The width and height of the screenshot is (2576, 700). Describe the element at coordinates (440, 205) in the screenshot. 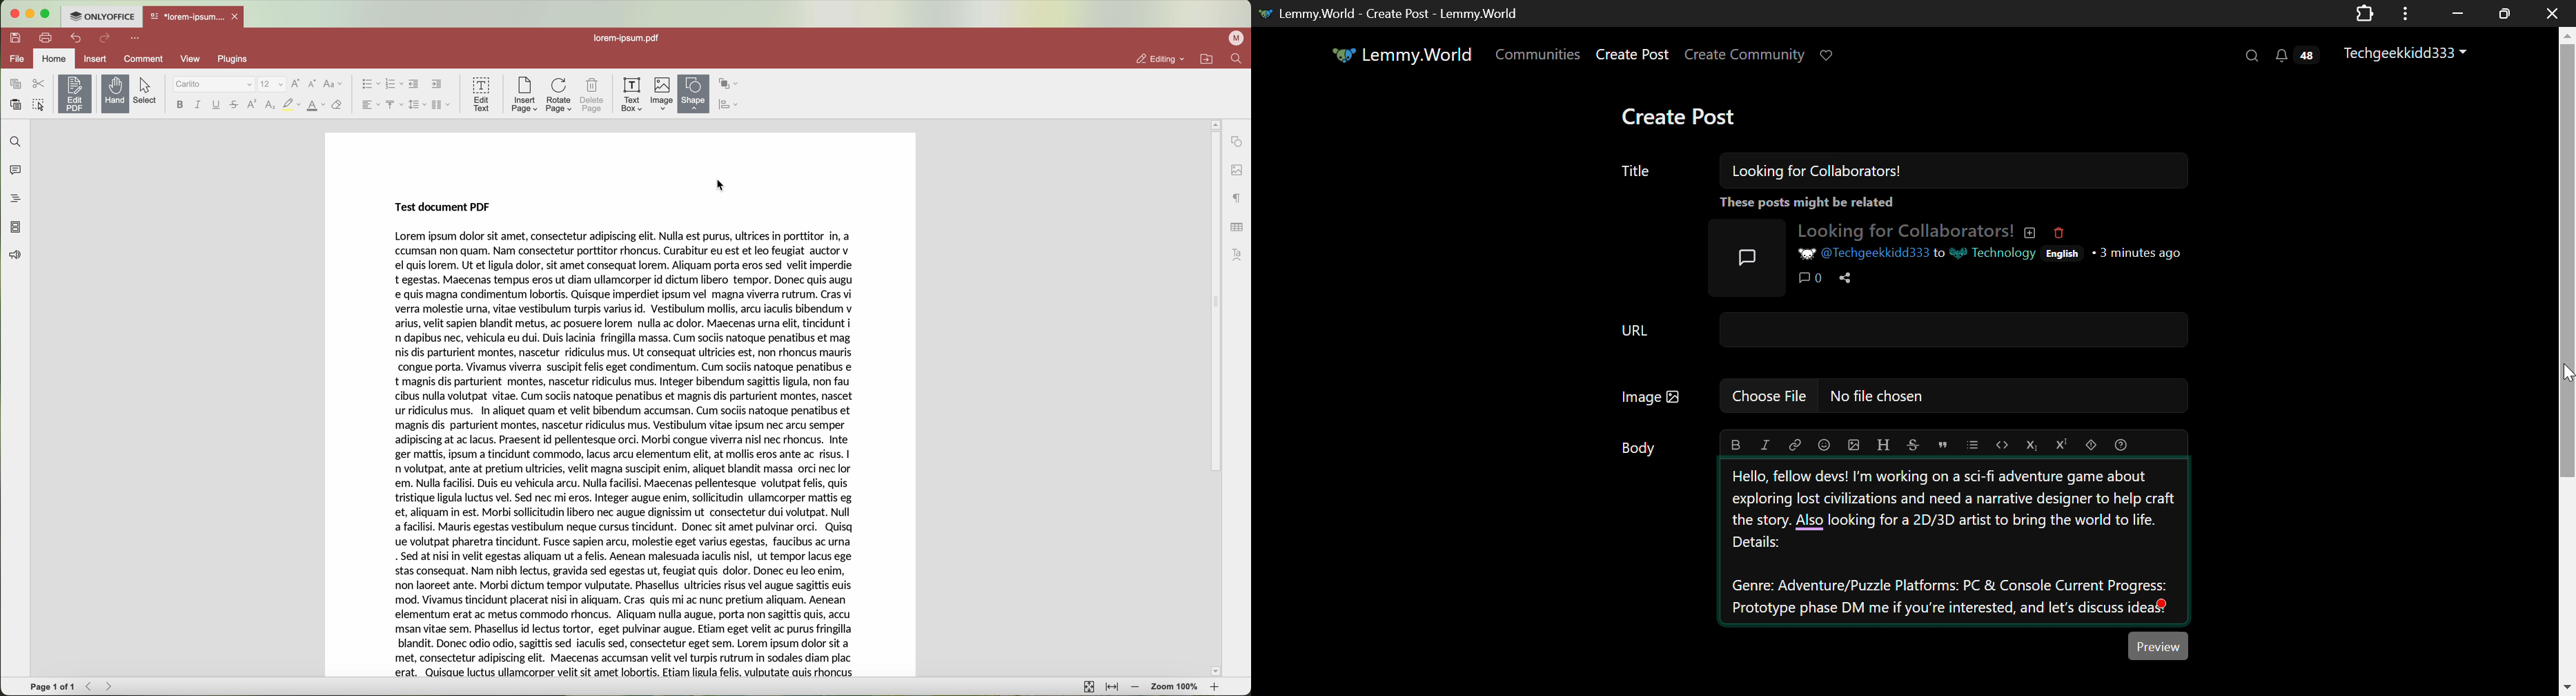

I see `Test document PDF` at that location.